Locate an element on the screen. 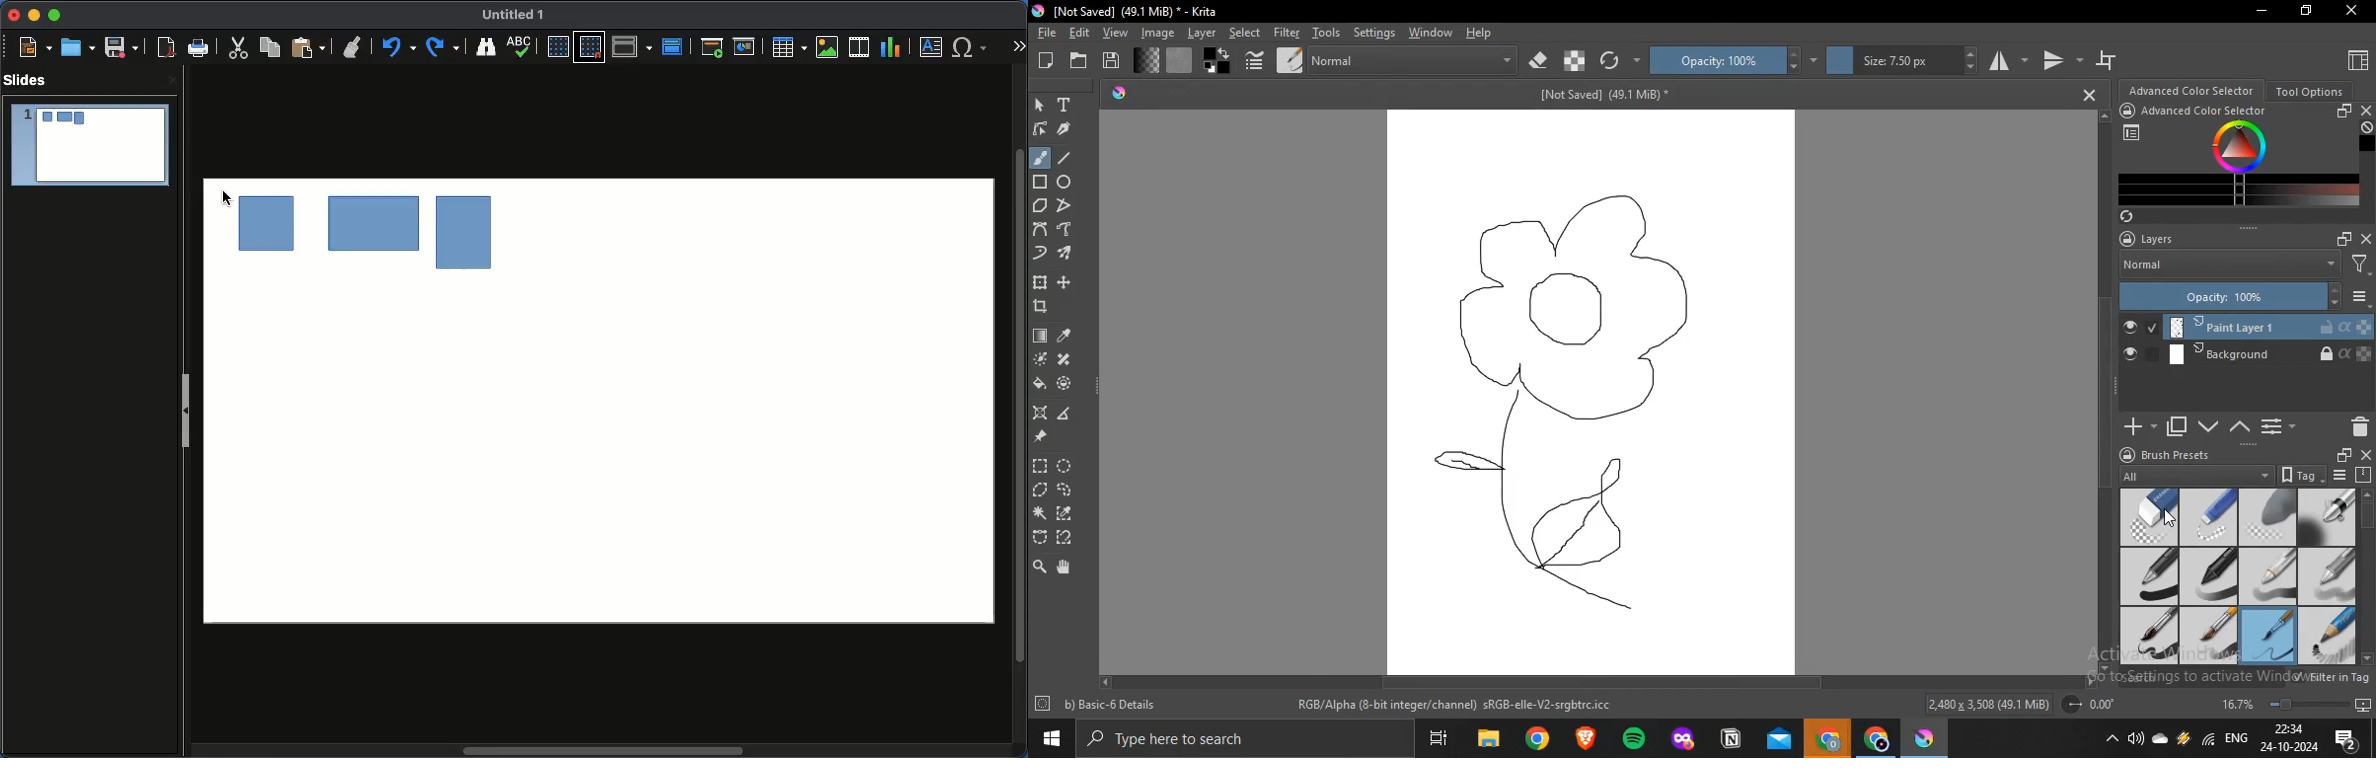 This screenshot has height=784, width=2380. ENG is located at coordinates (2235, 736).